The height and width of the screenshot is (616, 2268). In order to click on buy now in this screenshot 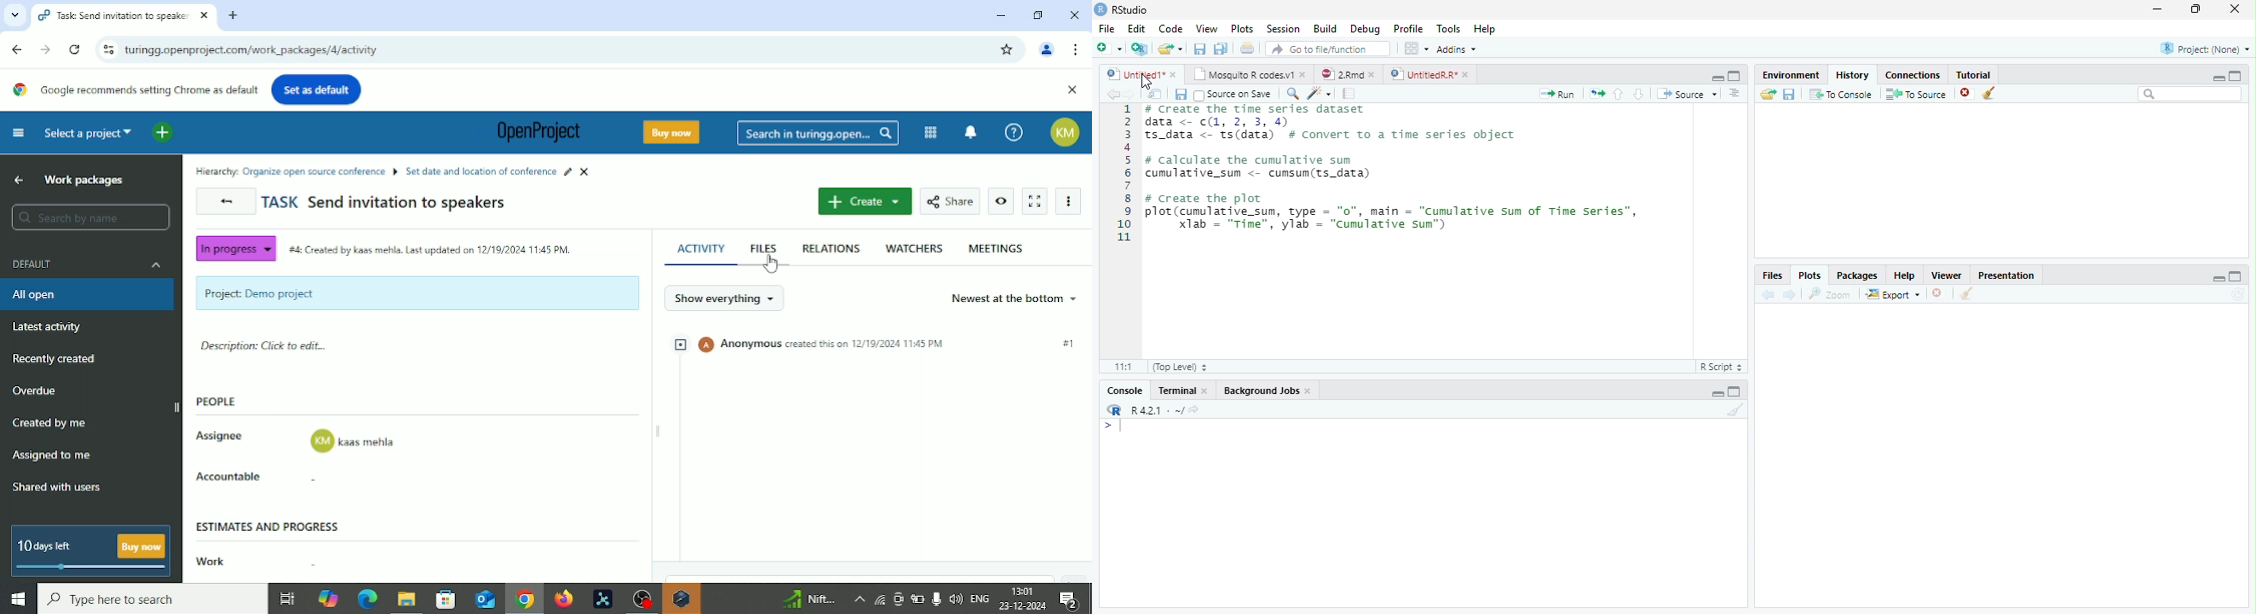, I will do `click(142, 546)`.